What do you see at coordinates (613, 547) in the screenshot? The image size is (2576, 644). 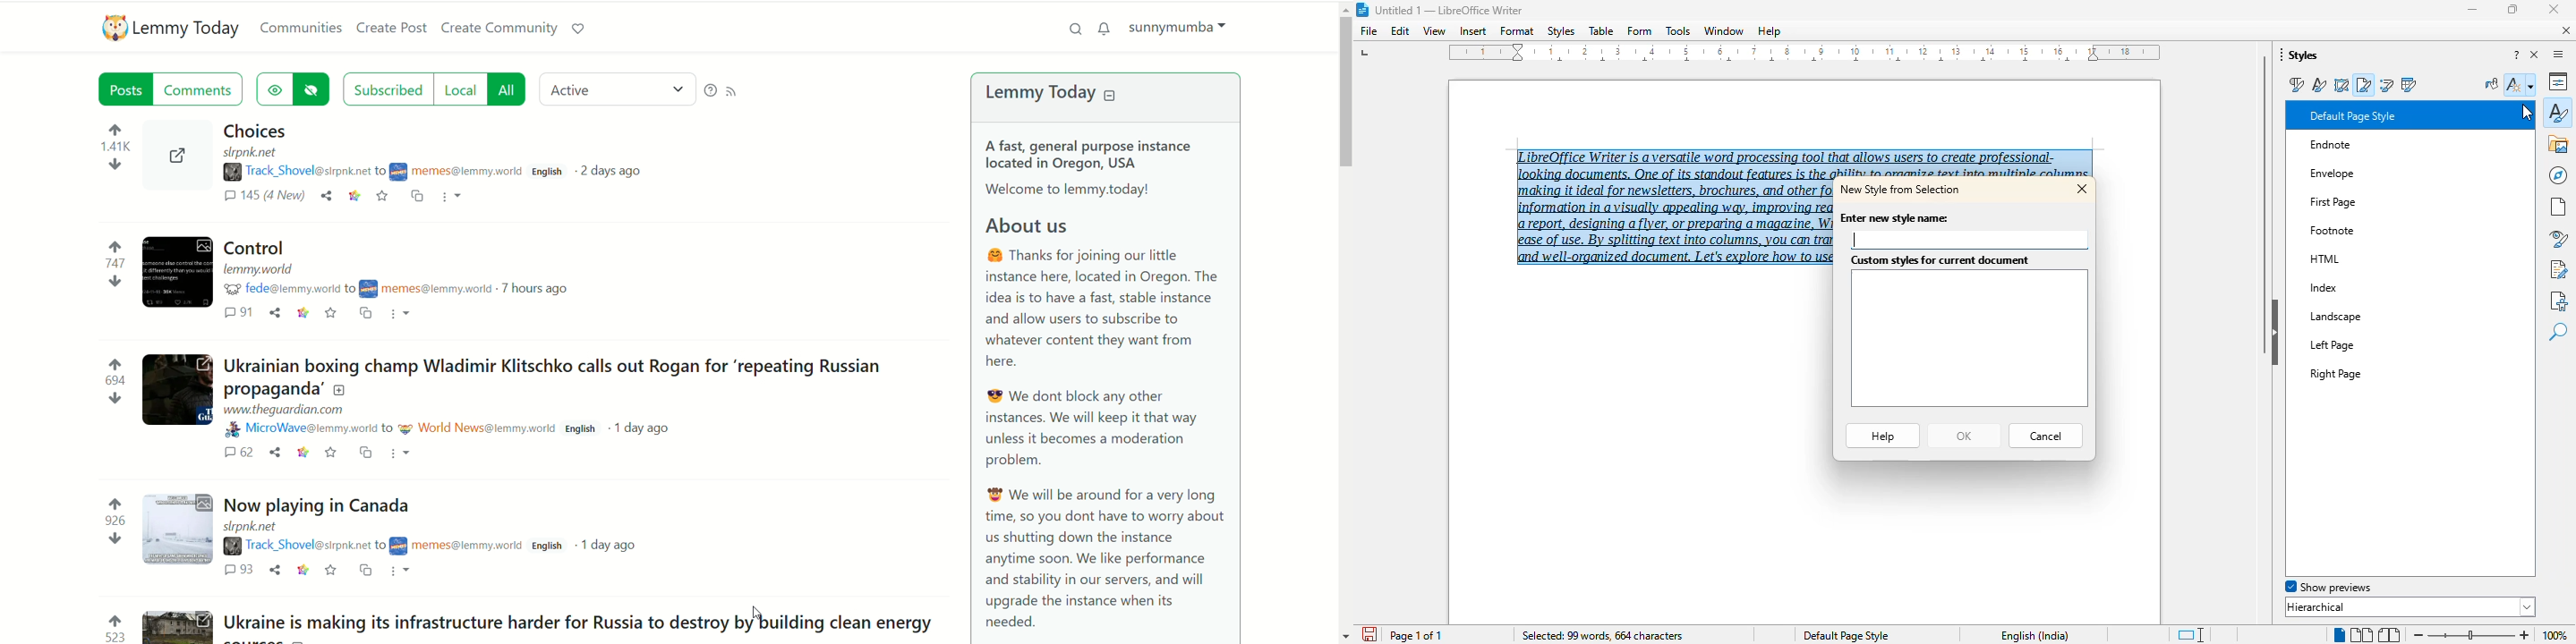 I see `1 day ago` at bounding box center [613, 547].